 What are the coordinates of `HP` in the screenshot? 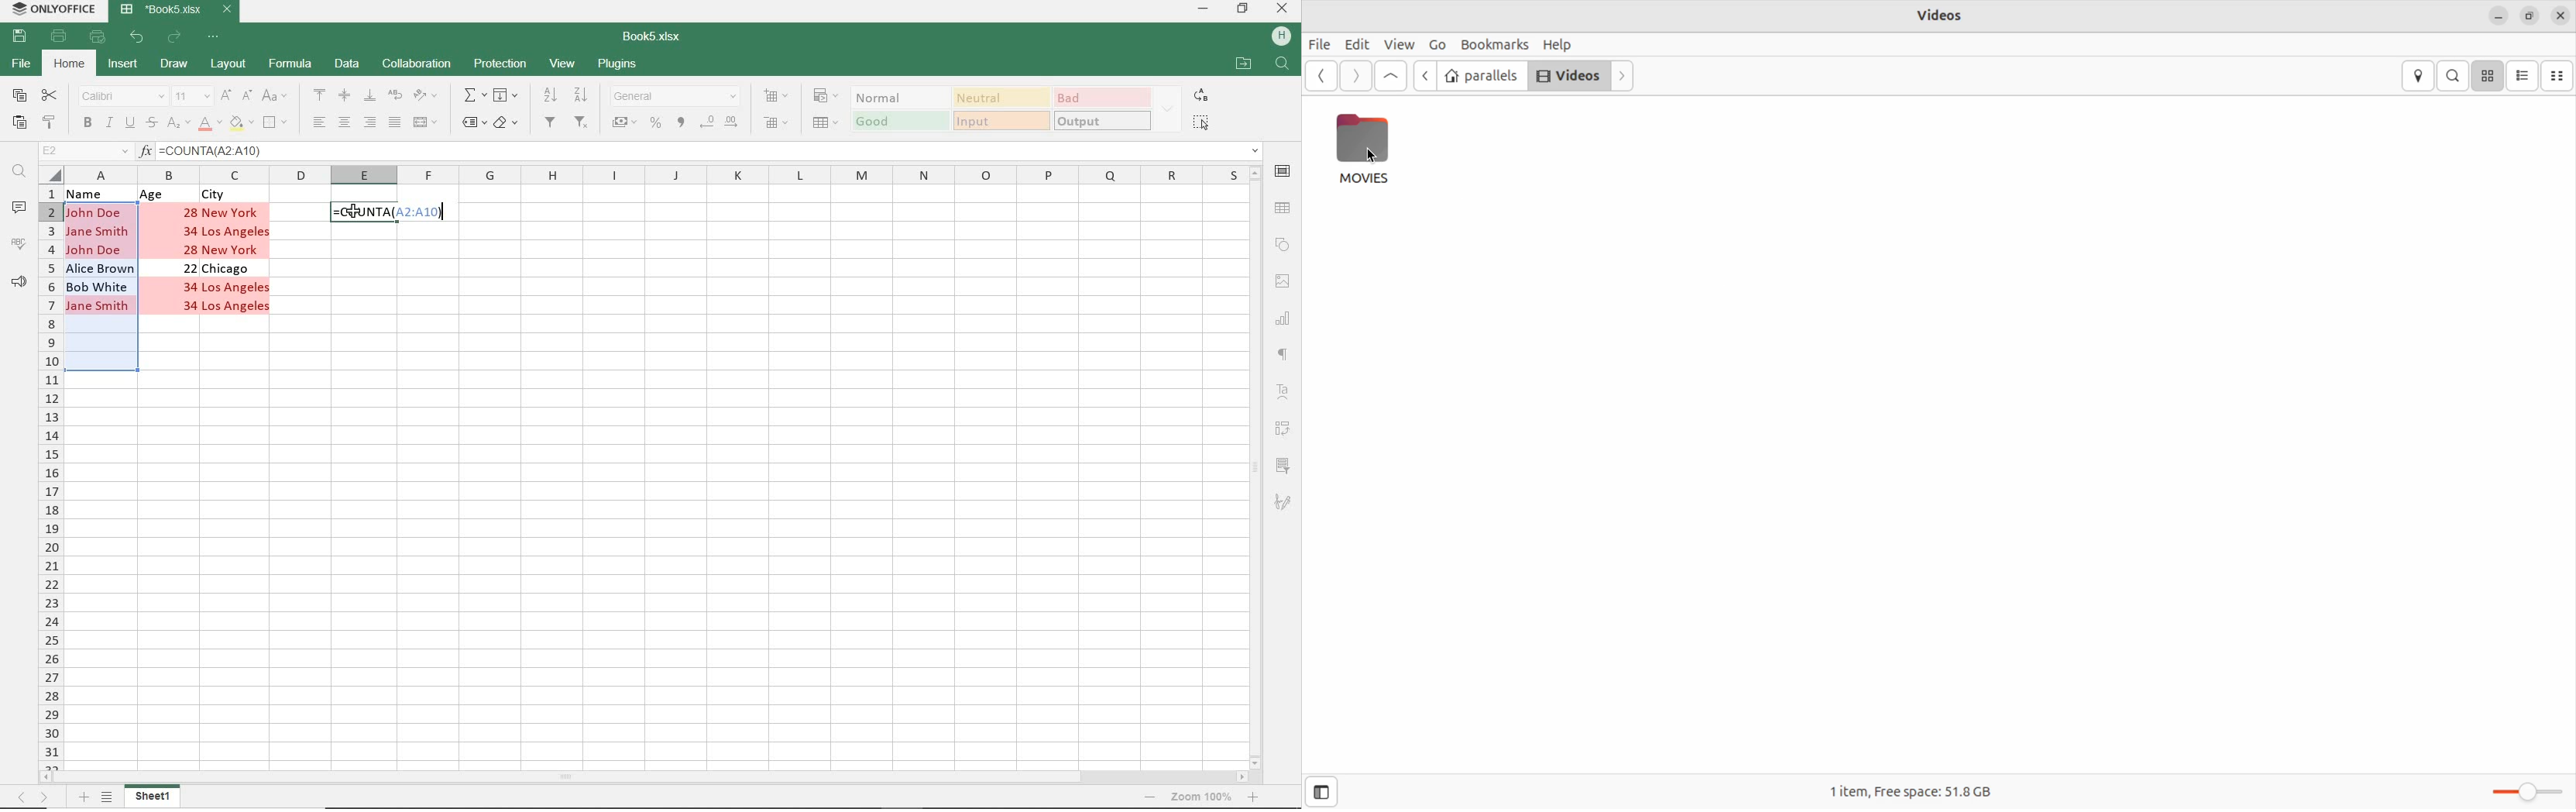 It's located at (1281, 36).